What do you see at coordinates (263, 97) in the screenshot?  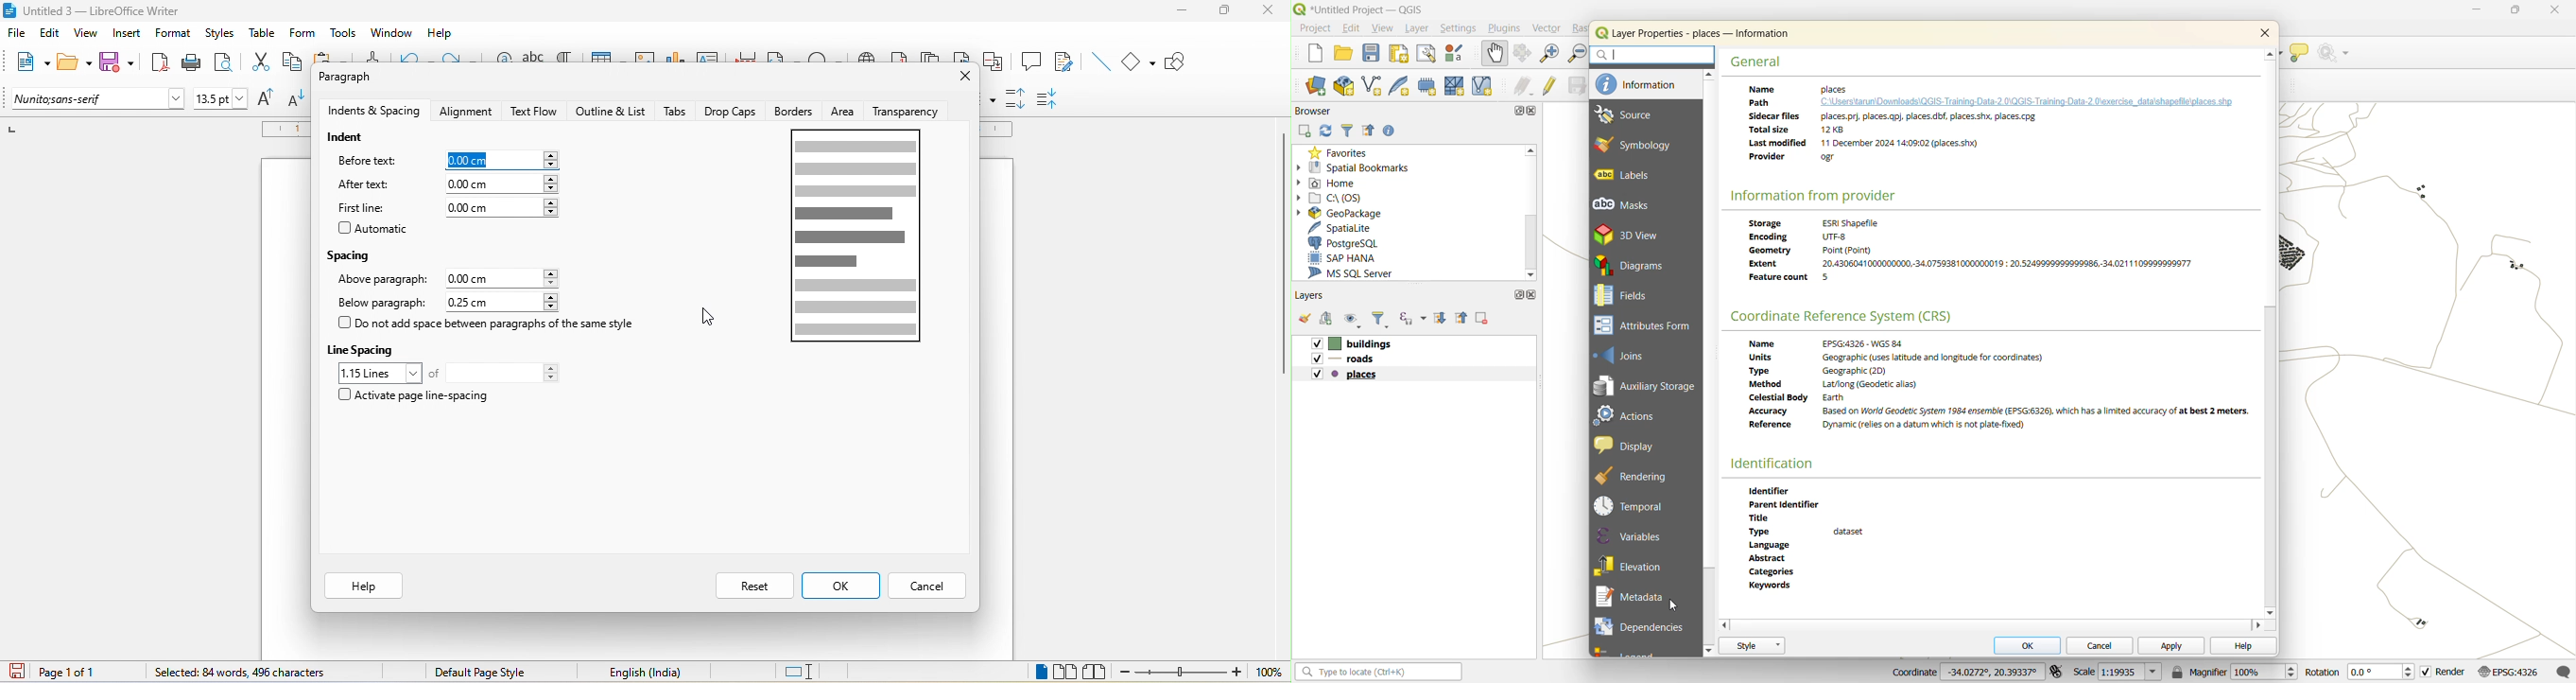 I see `increase size` at bounding box center [263, 97].